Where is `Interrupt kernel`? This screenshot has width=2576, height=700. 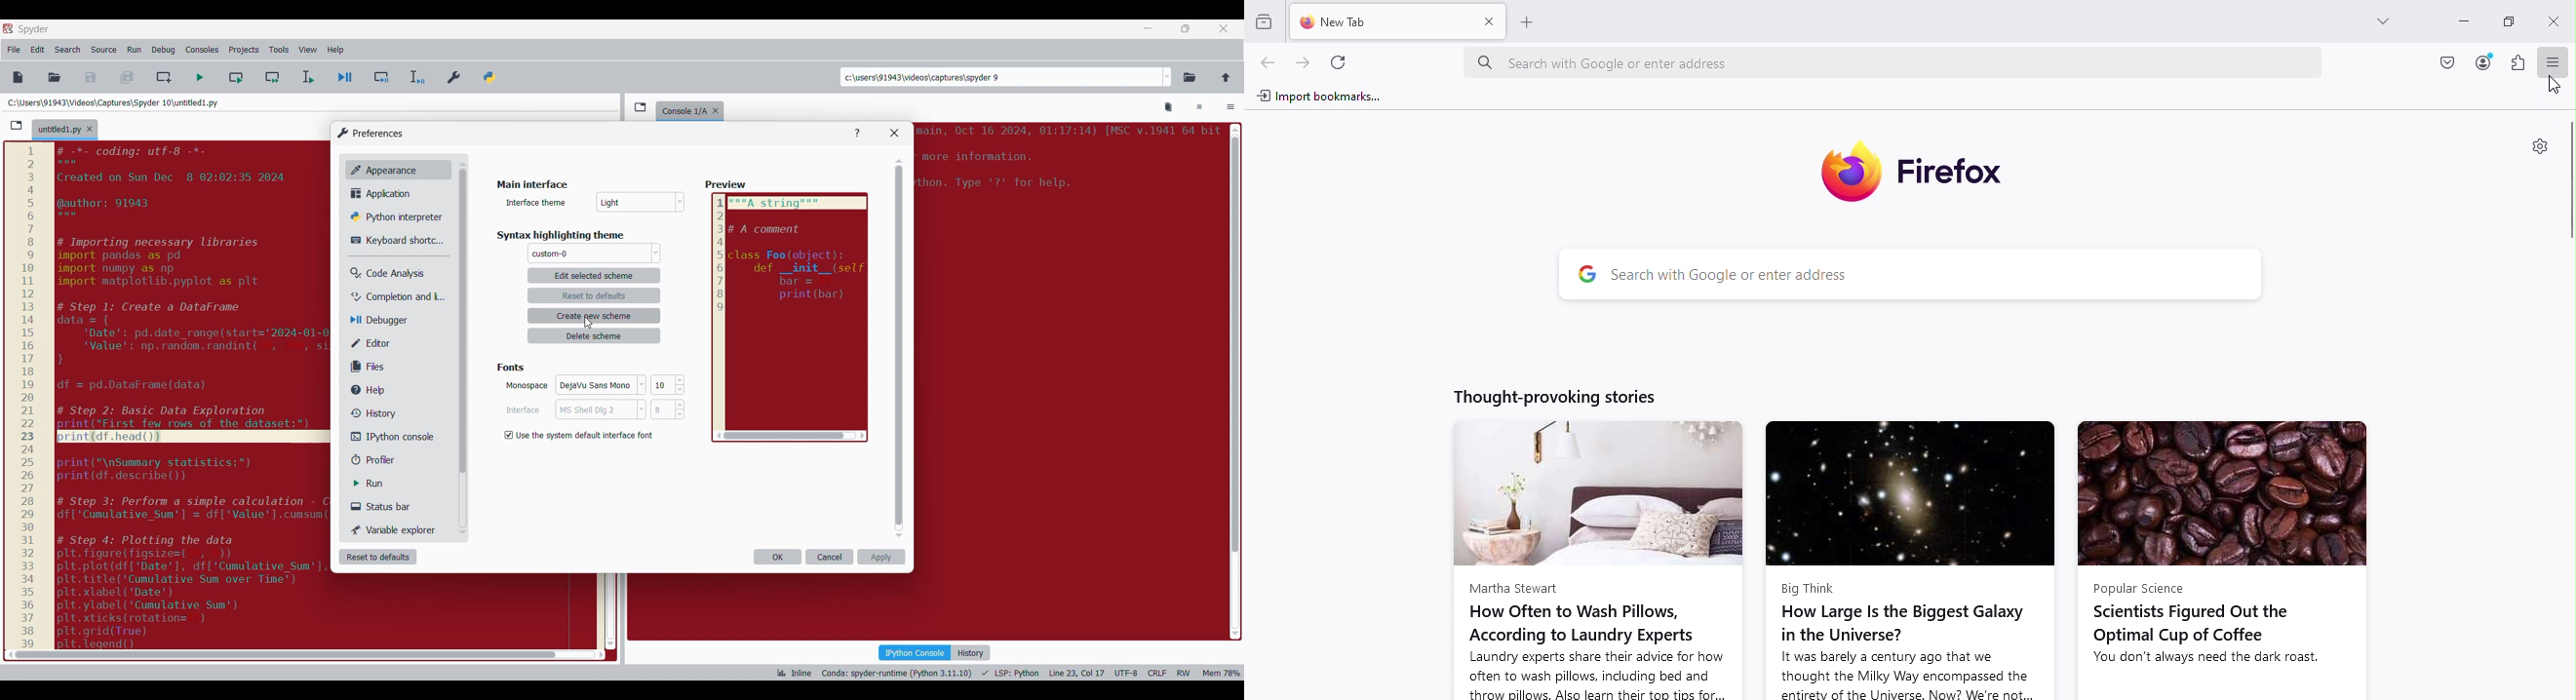 Interrupt kernel is located at coordinates (1200, 108).